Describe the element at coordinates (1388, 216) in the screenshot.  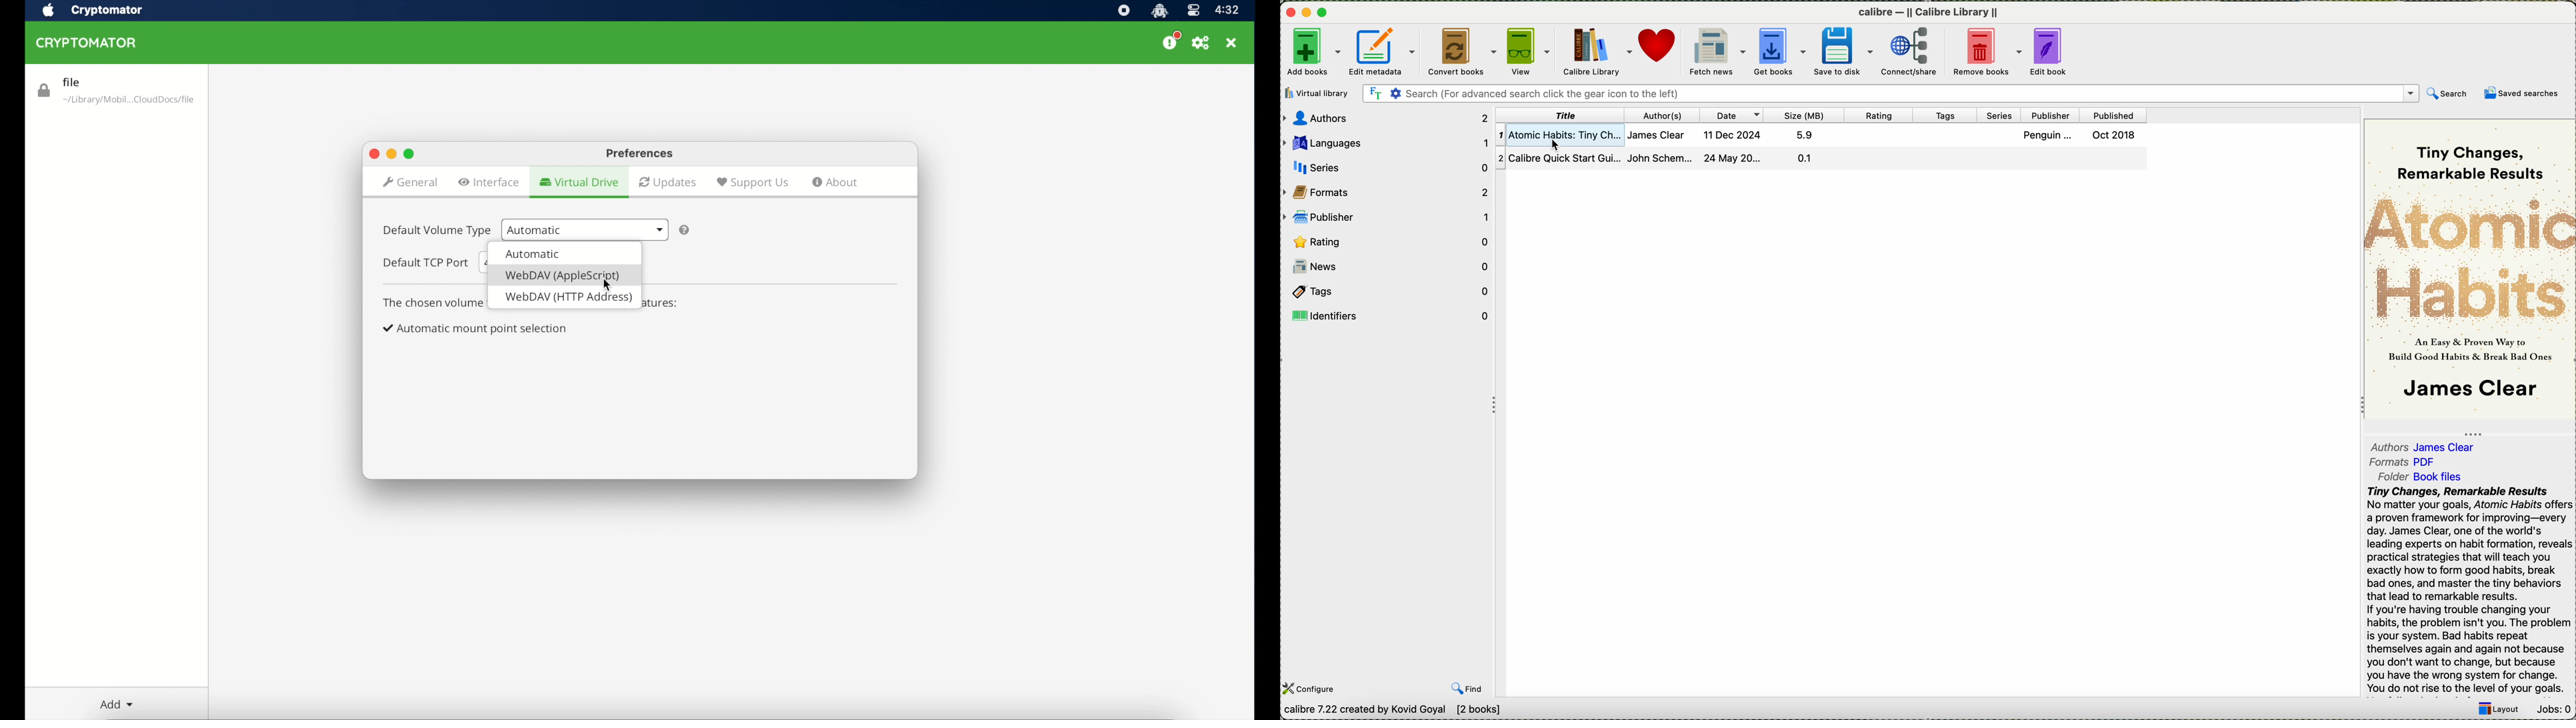
I see `publisher` at that location.